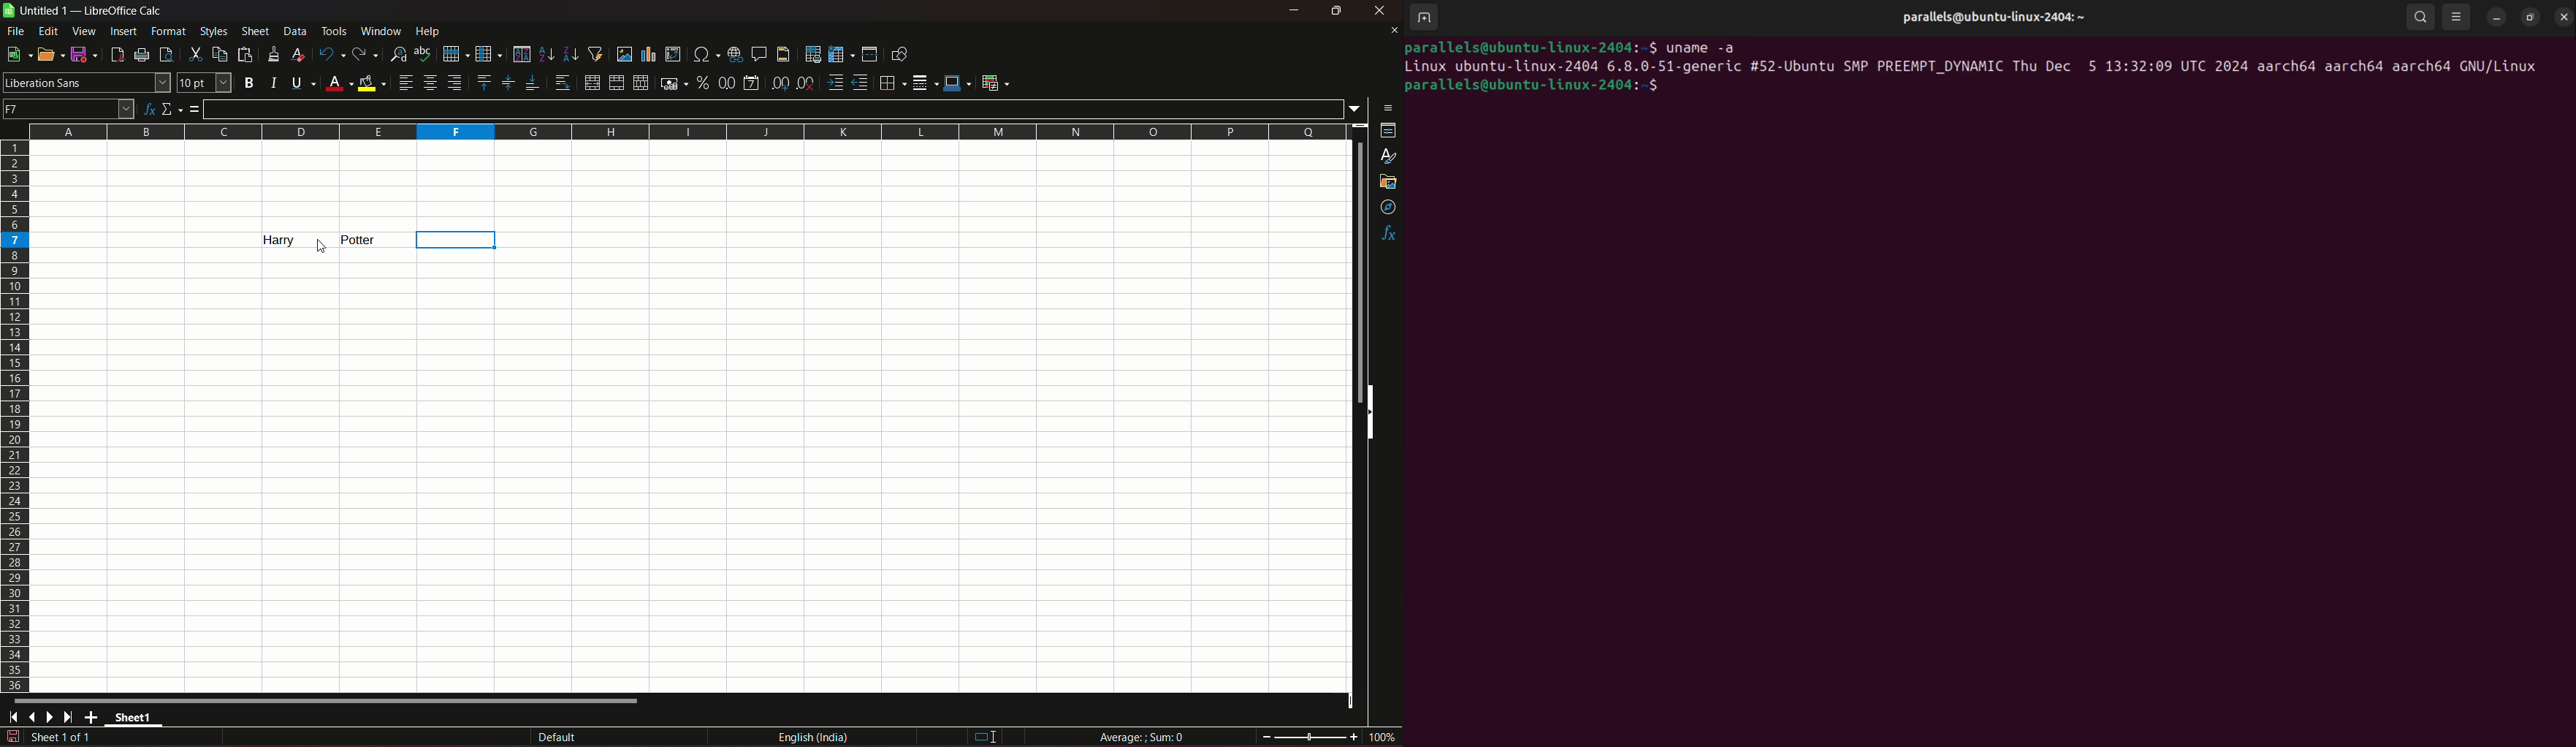  What do you see at coordinates (116, 53) in the screenshot?
I see `export directly as PDF` at bounding box center [116, 53].